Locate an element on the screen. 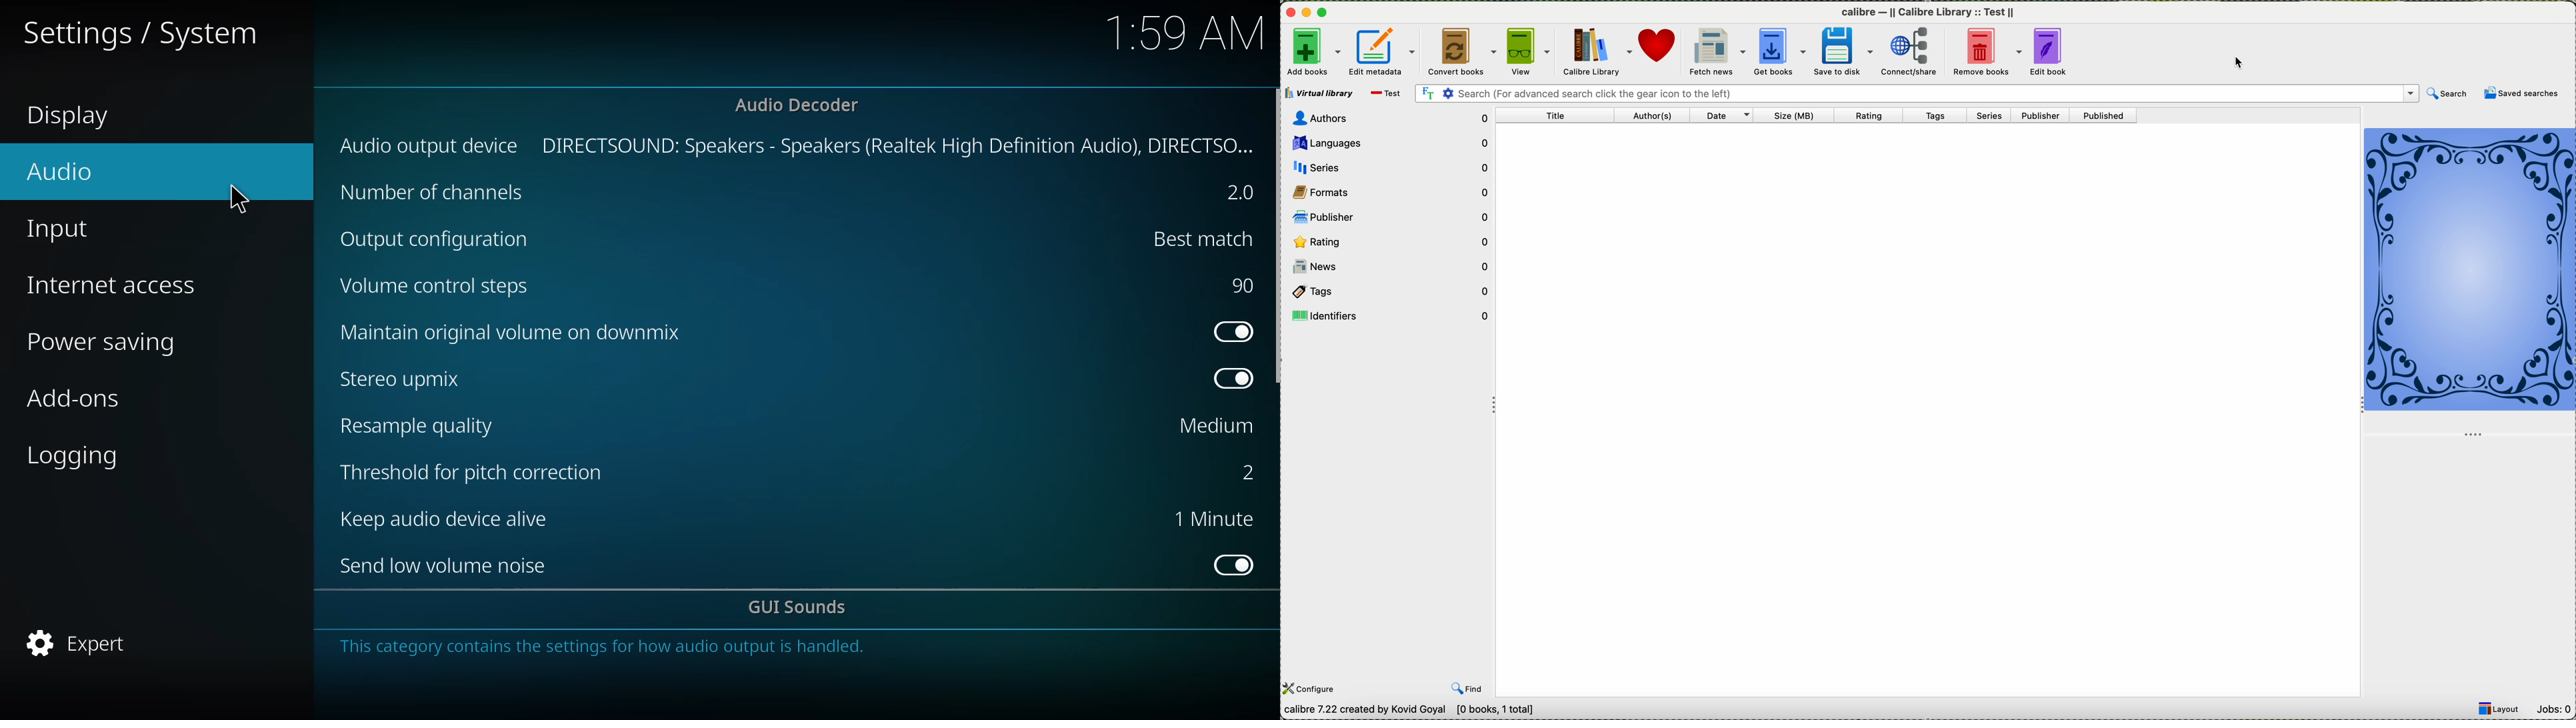 Image resolution: width=2576 pixels, height=728 pixels. Series is located at coordinates (1389, 168).